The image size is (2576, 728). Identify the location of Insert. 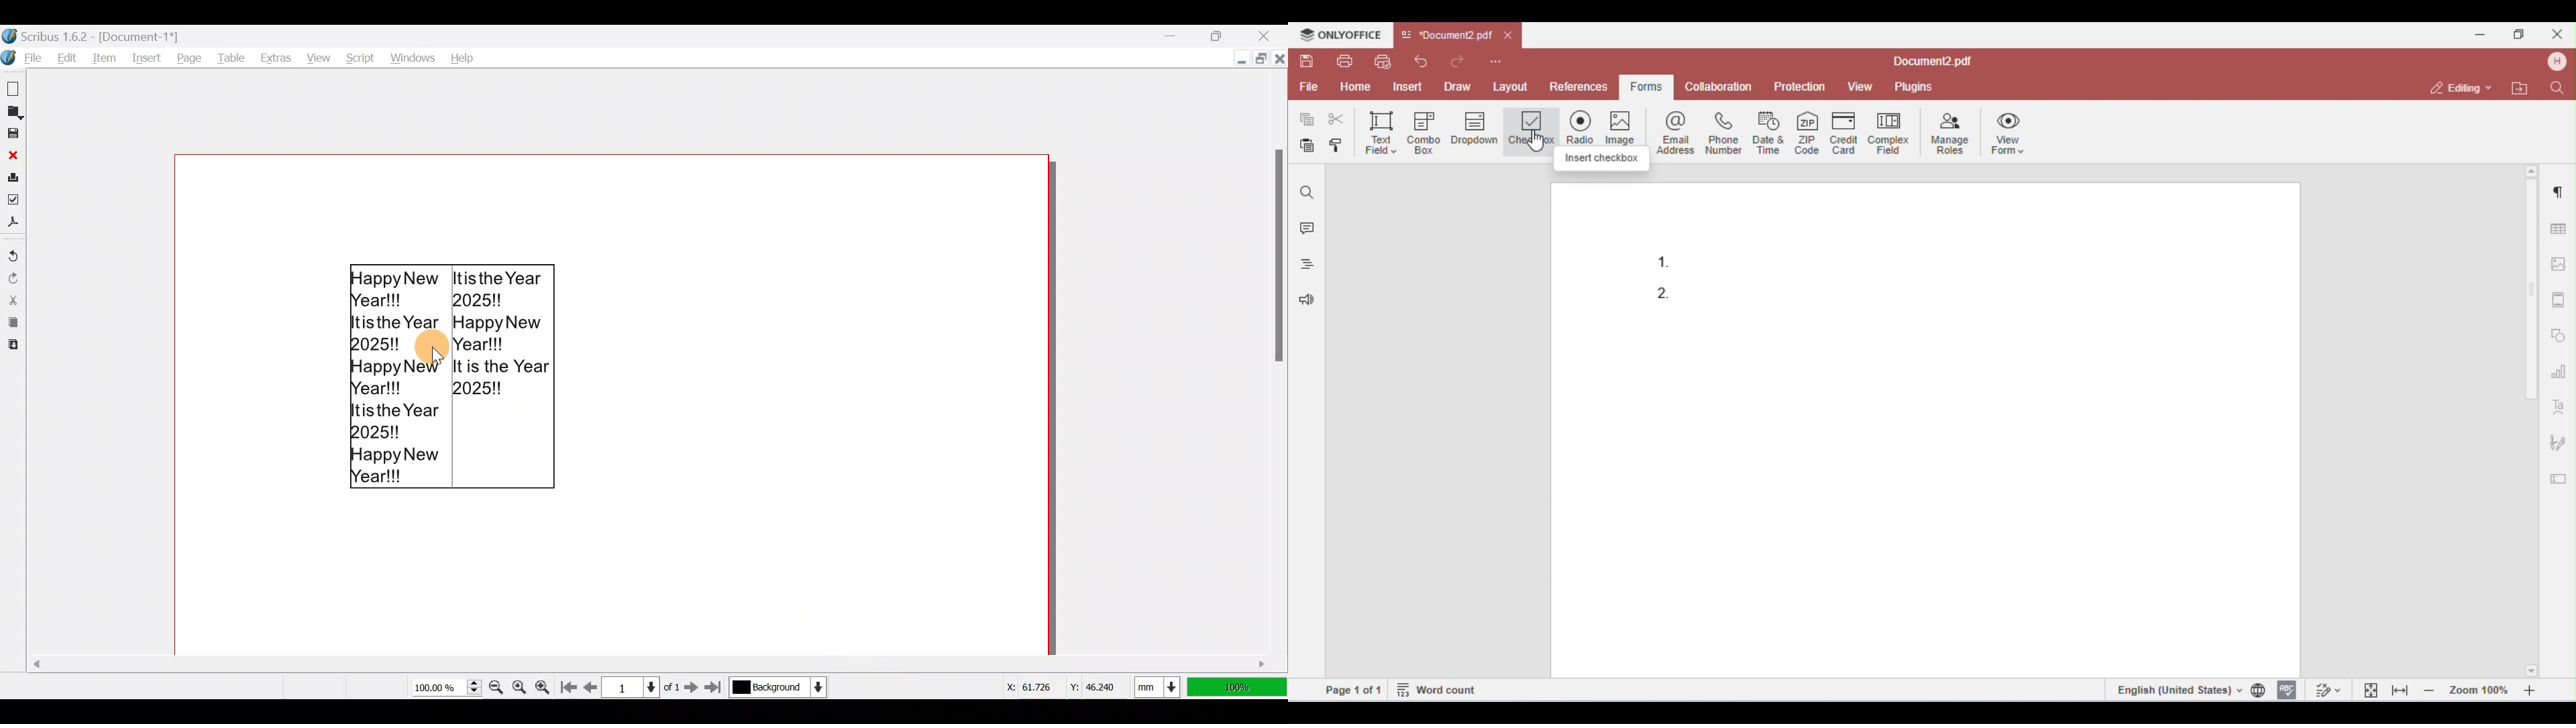
(150, 58).